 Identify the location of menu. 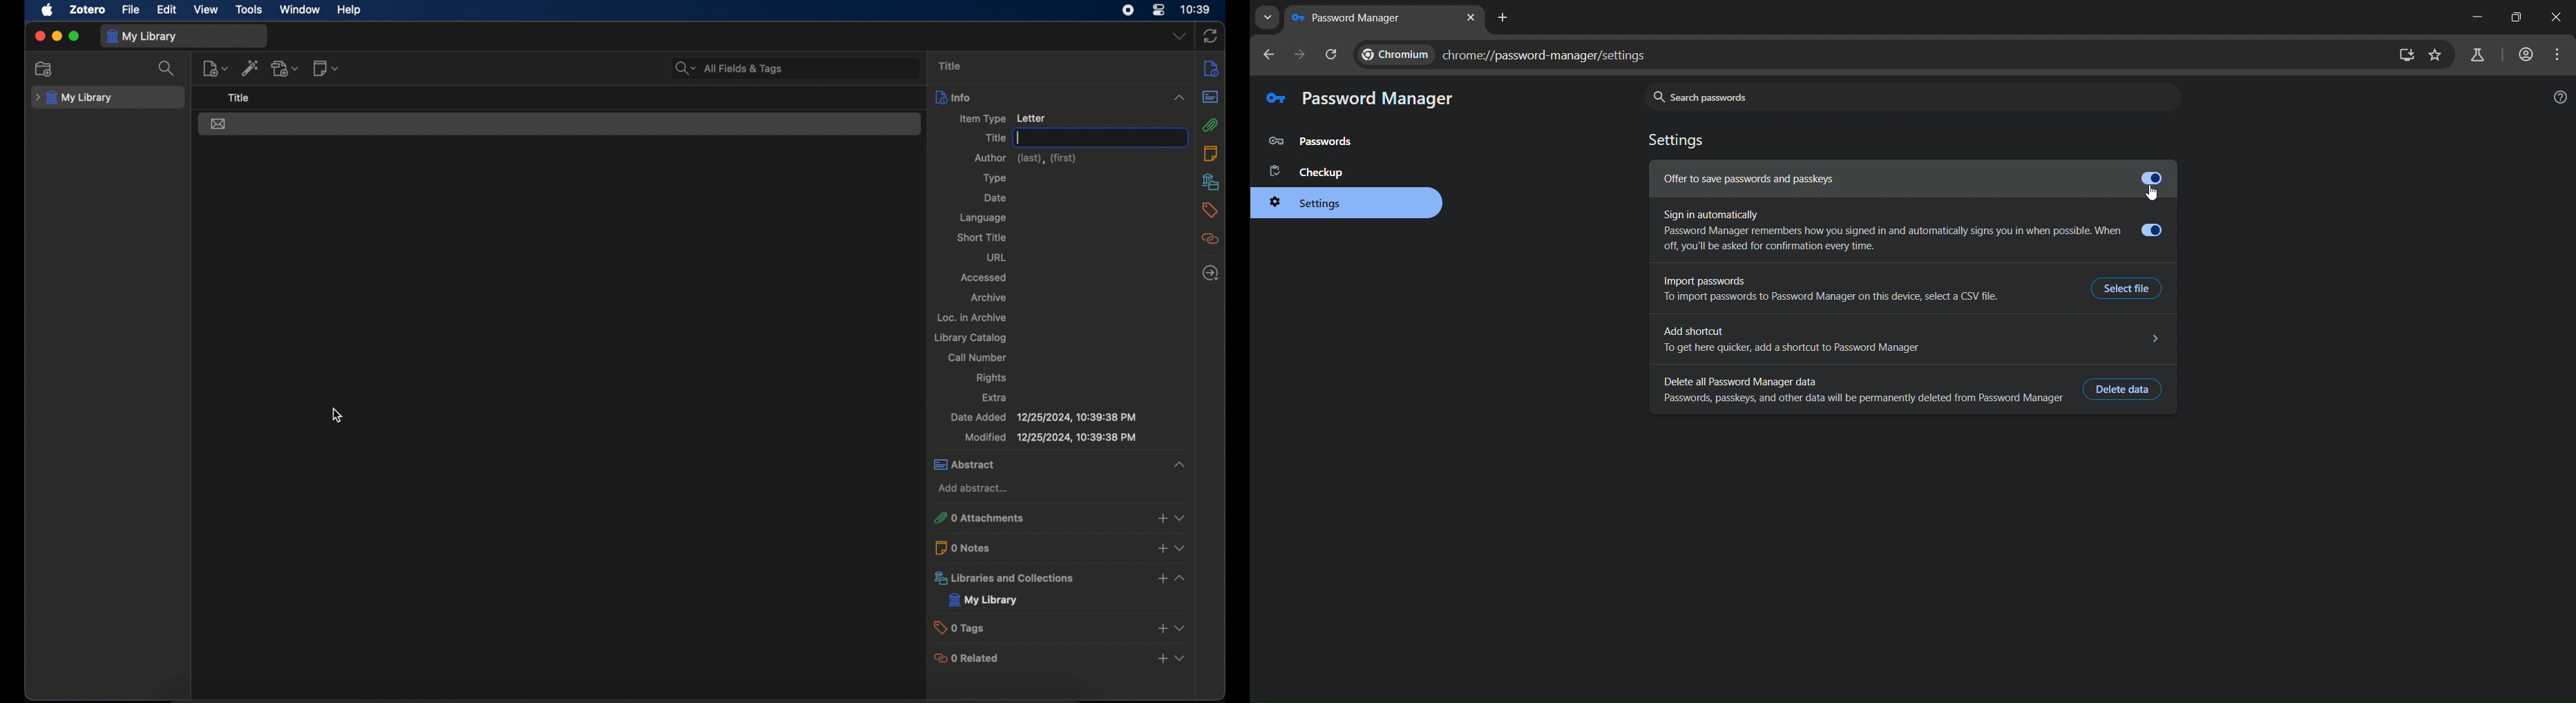
(2558, 56).